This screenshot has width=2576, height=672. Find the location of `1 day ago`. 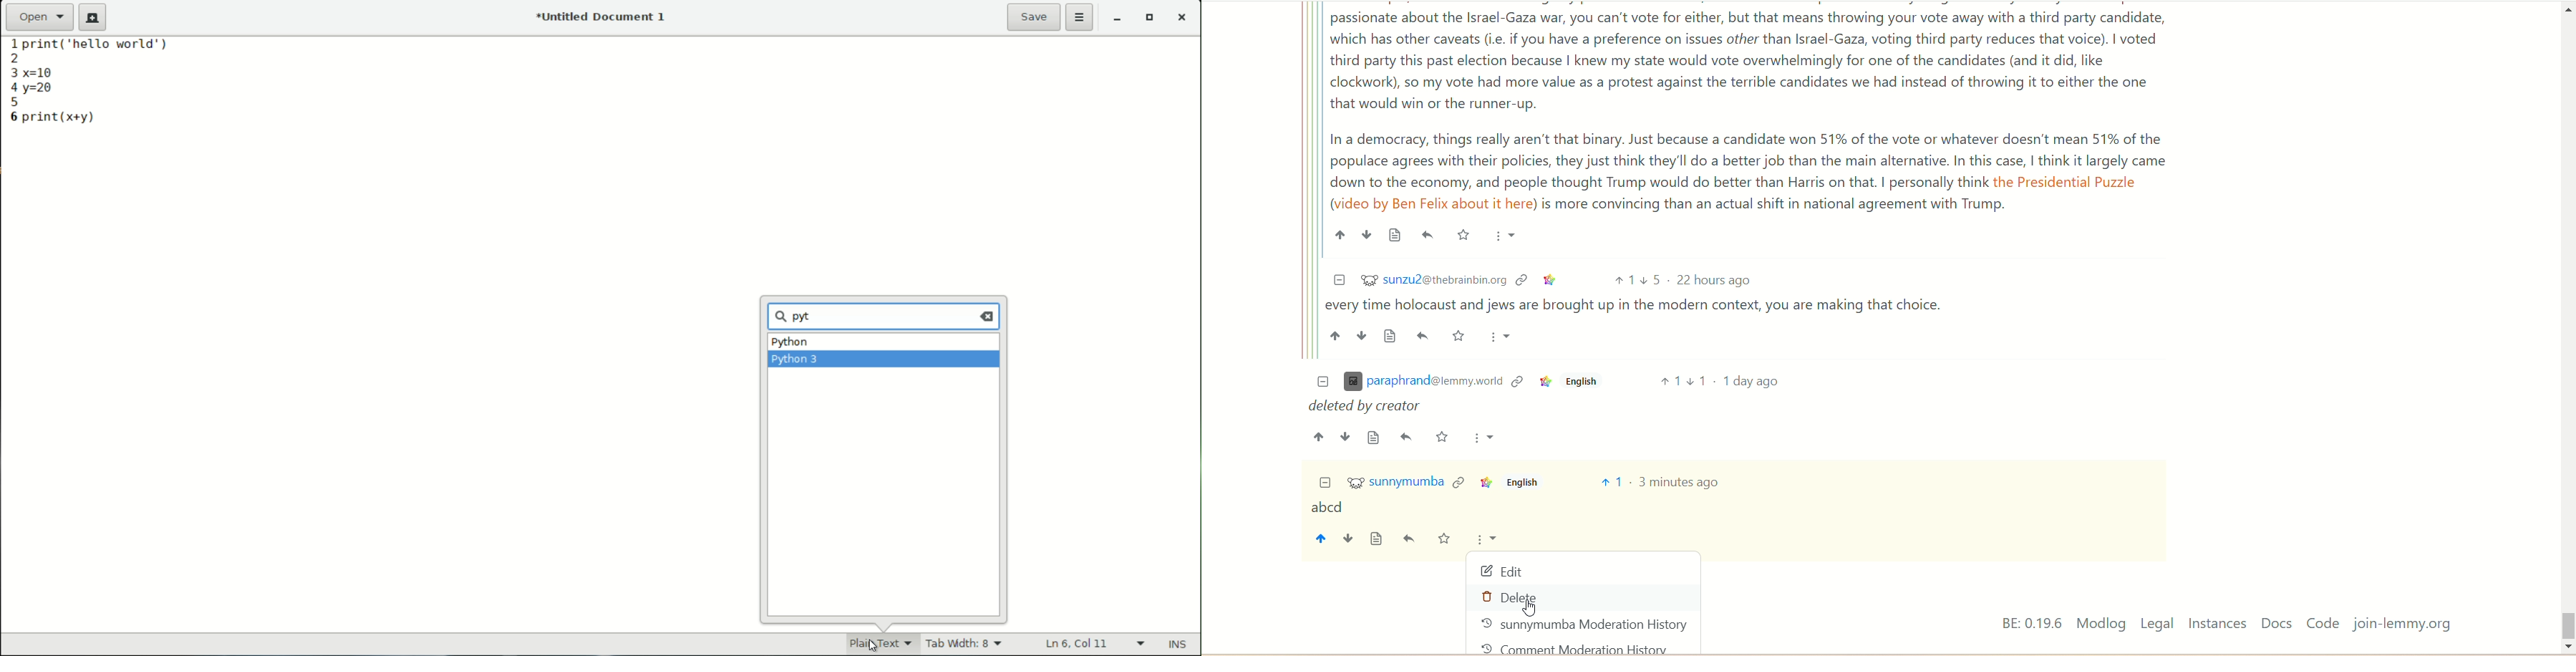

1 day ago is located at coordinates (1751, 380).